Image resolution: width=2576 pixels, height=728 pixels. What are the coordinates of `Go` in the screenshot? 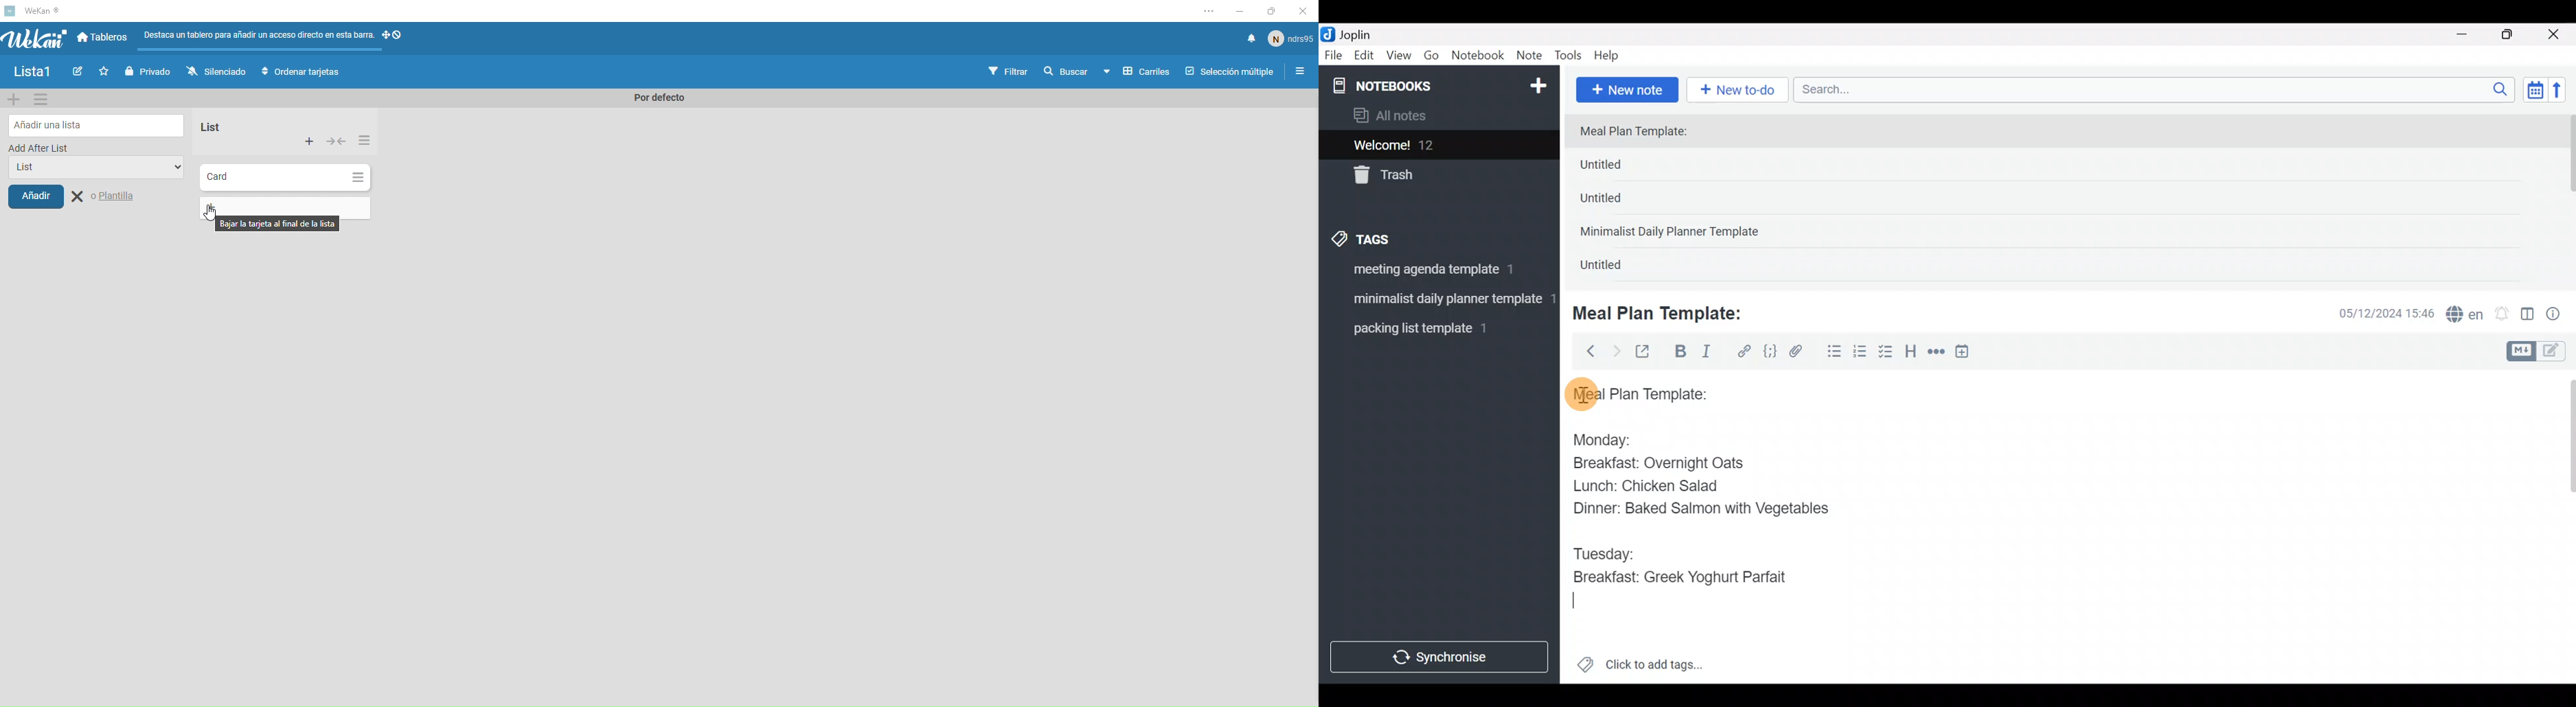 It's located at (1431, 58).